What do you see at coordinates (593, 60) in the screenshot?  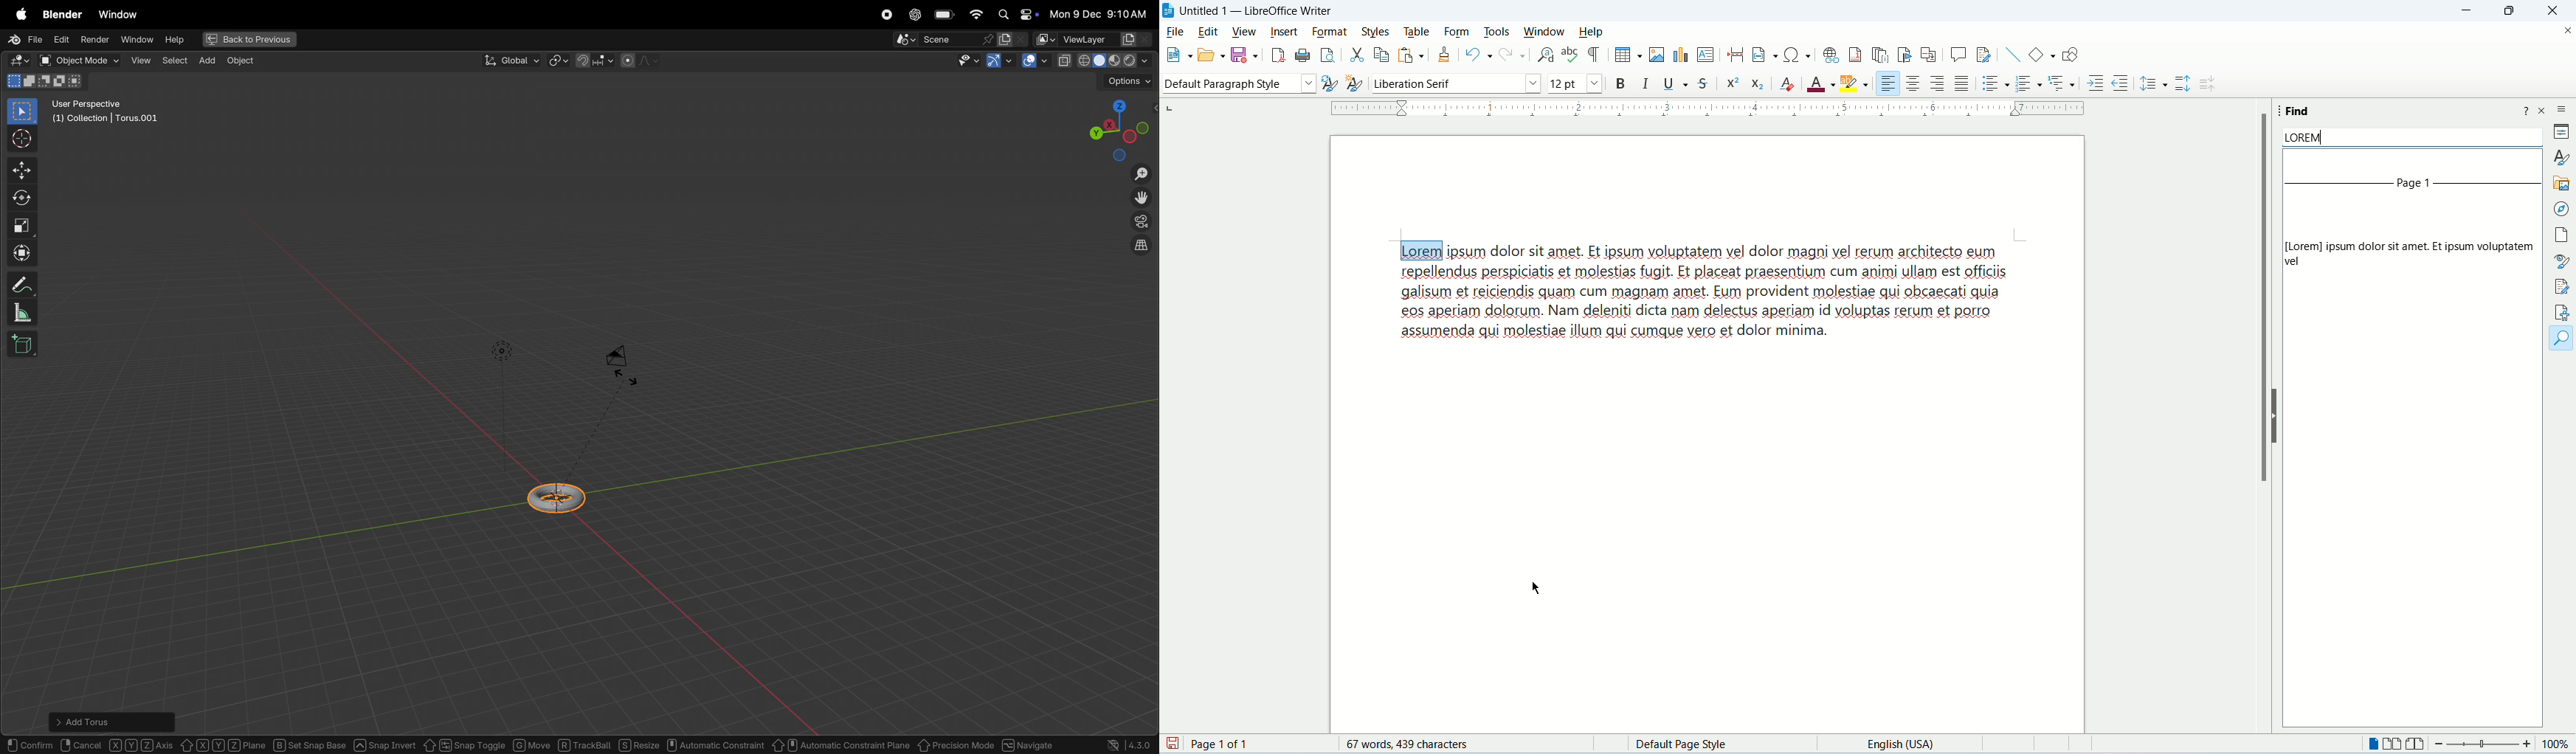 I see `snap` at bounding box center [593, 60].